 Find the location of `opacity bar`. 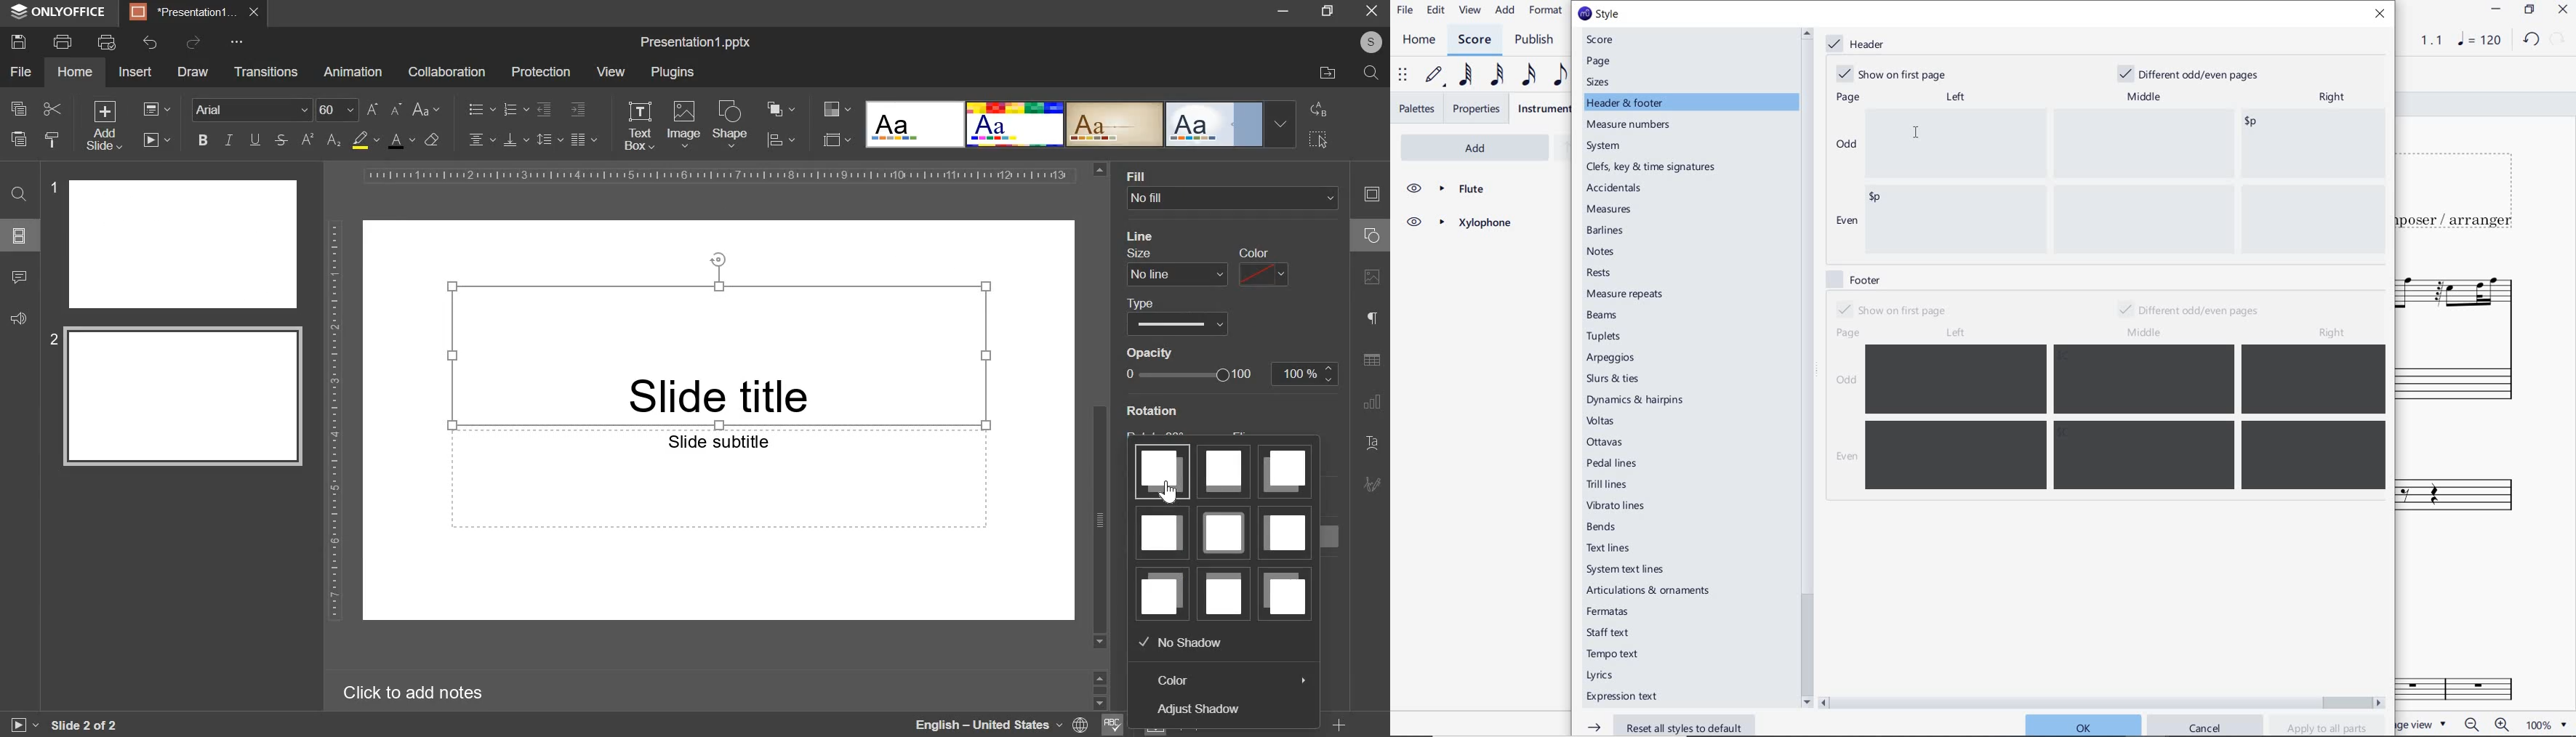

opacity bar is located at coordinates (1195, 374).